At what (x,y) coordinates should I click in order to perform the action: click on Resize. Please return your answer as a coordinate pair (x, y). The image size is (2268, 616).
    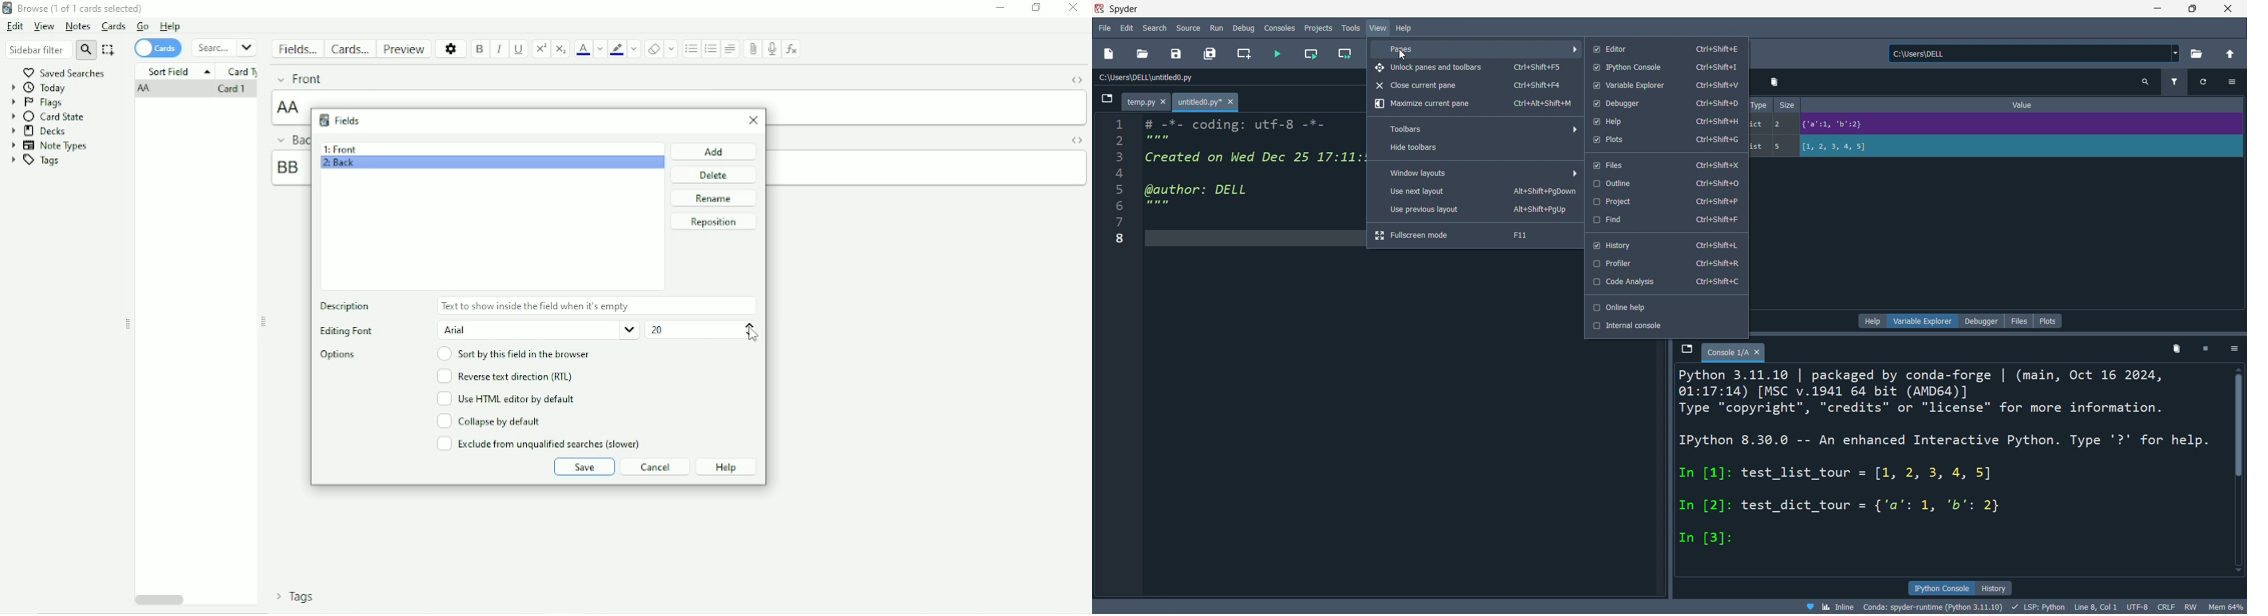
    Looking at the image, I should click on (128, 324).